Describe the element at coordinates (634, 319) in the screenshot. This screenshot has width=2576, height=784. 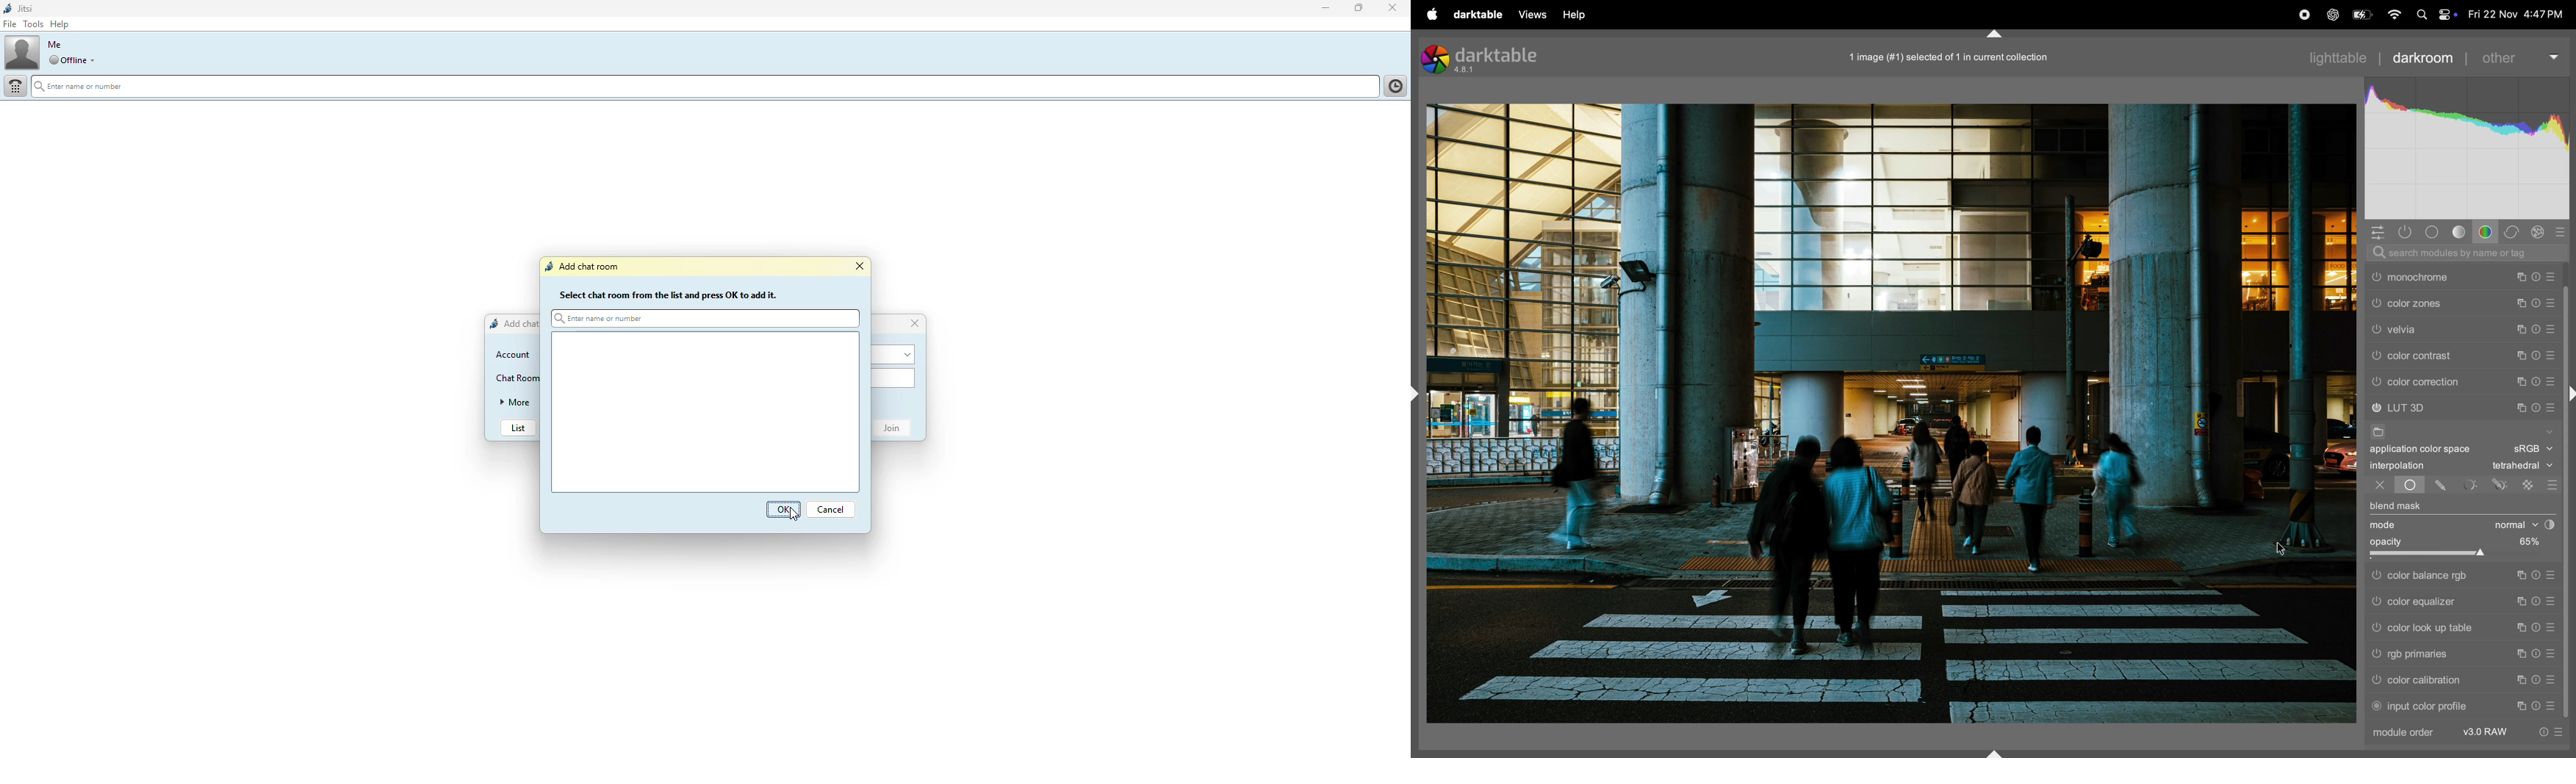
I see `Enter name or number` at that location.